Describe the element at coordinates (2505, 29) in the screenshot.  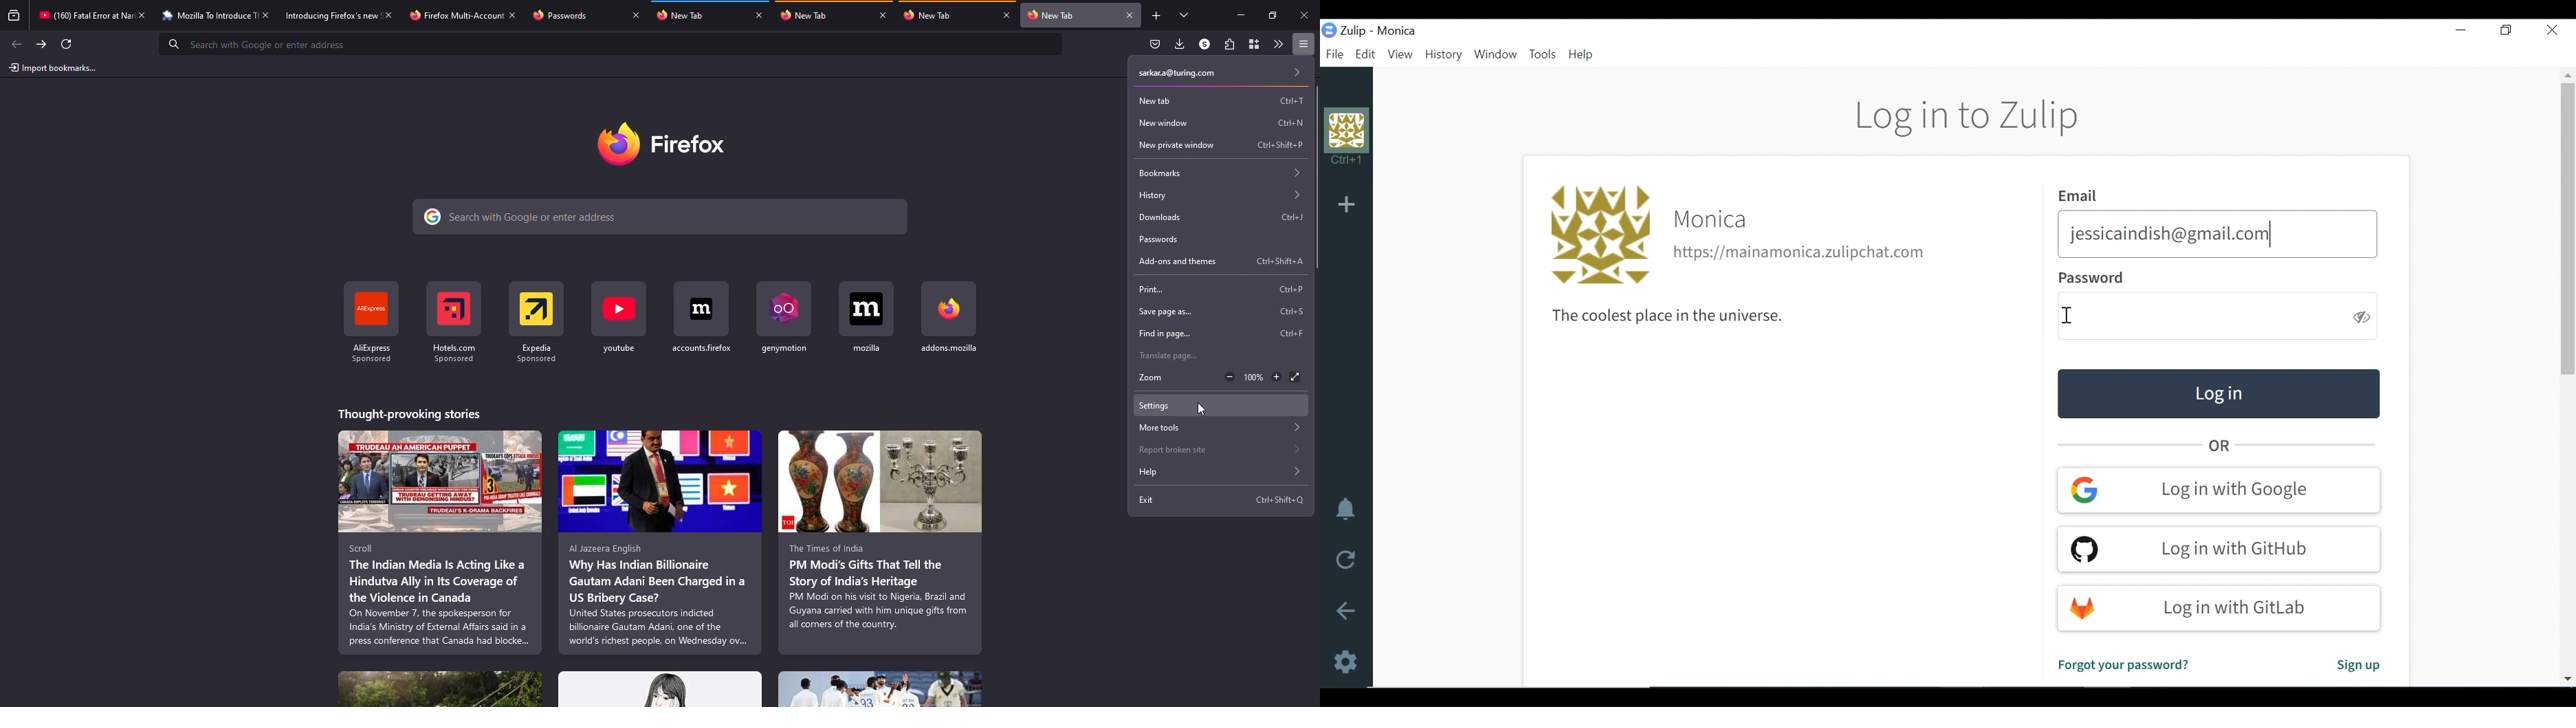
I see `Restore` at that location.